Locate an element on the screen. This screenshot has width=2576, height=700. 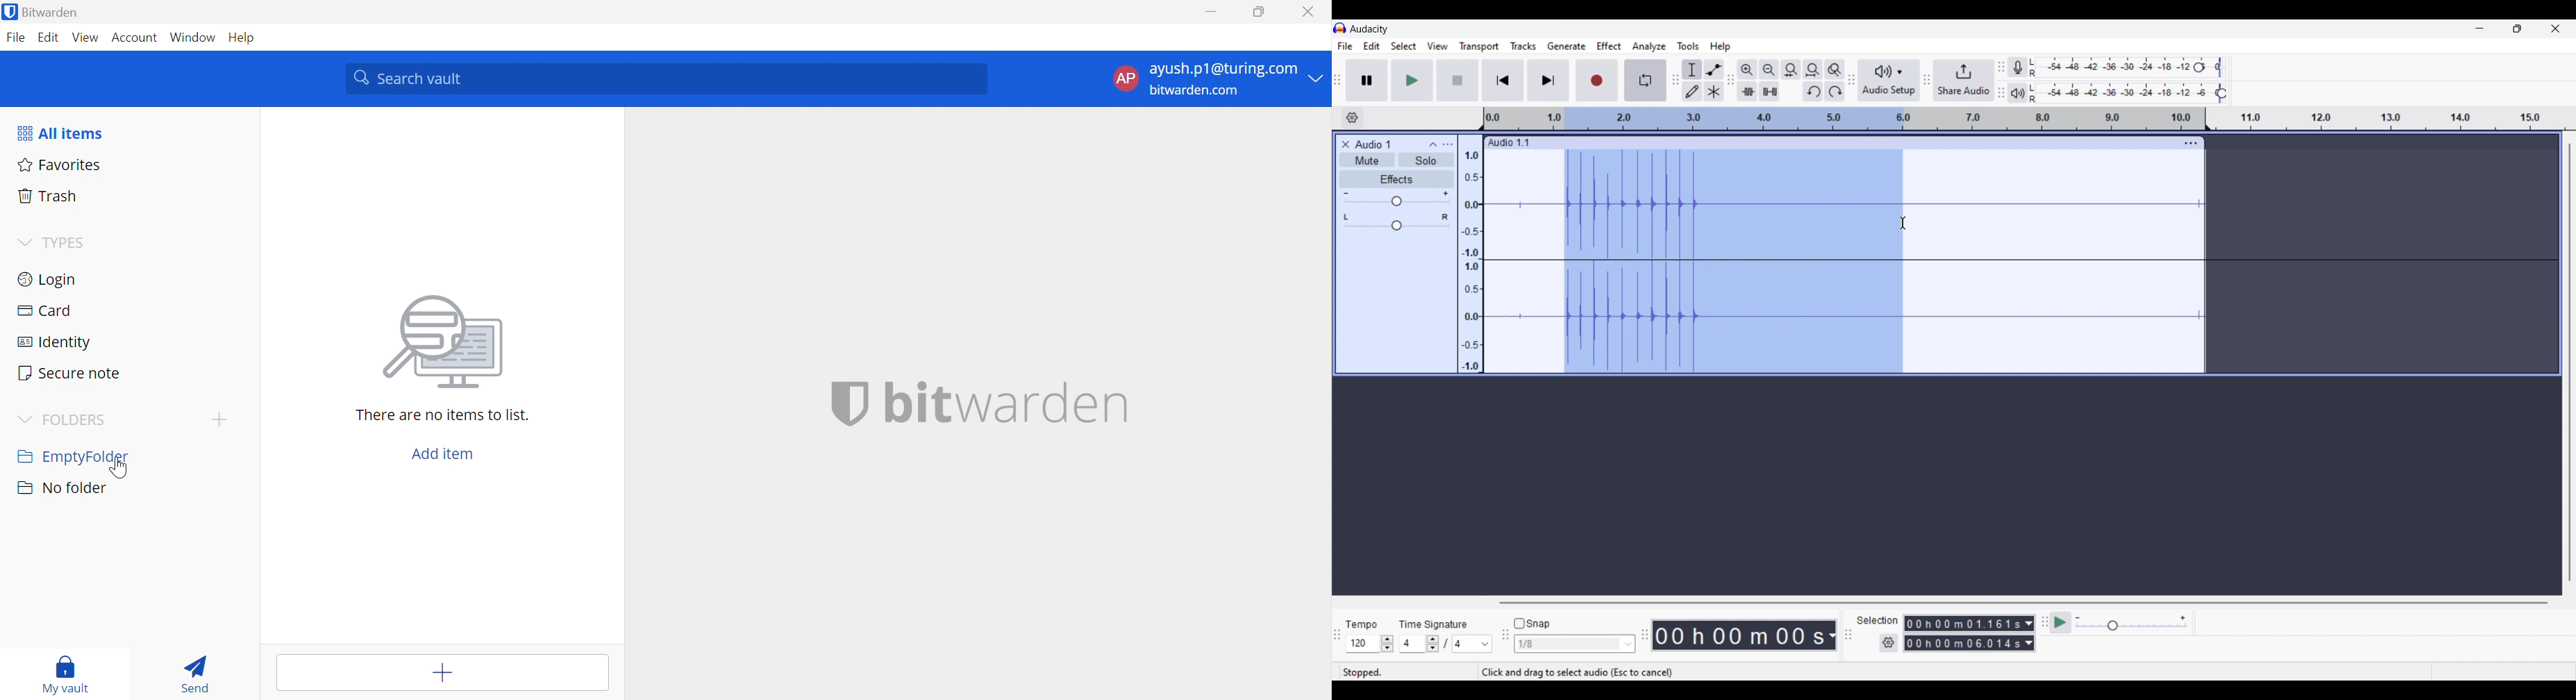
Collapse is located at coordinates (1432, 145).